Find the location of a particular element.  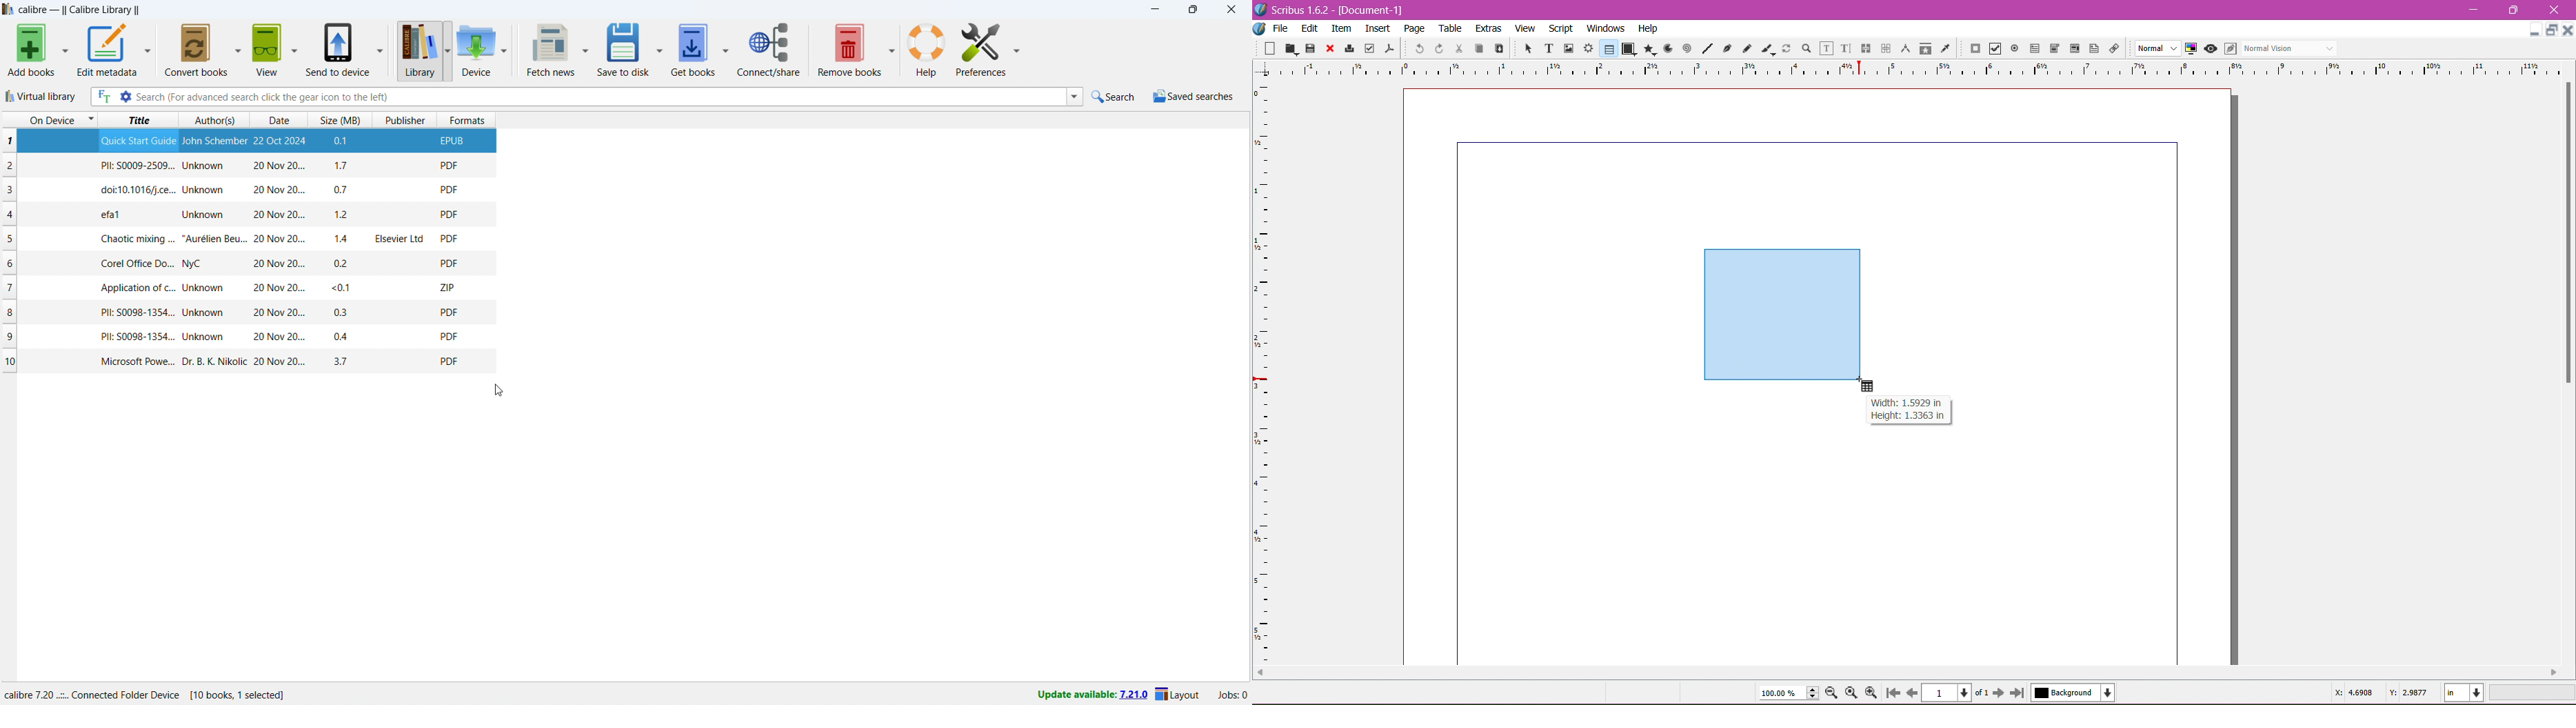

Pdf List Box is located at coordinates (2073, 49).